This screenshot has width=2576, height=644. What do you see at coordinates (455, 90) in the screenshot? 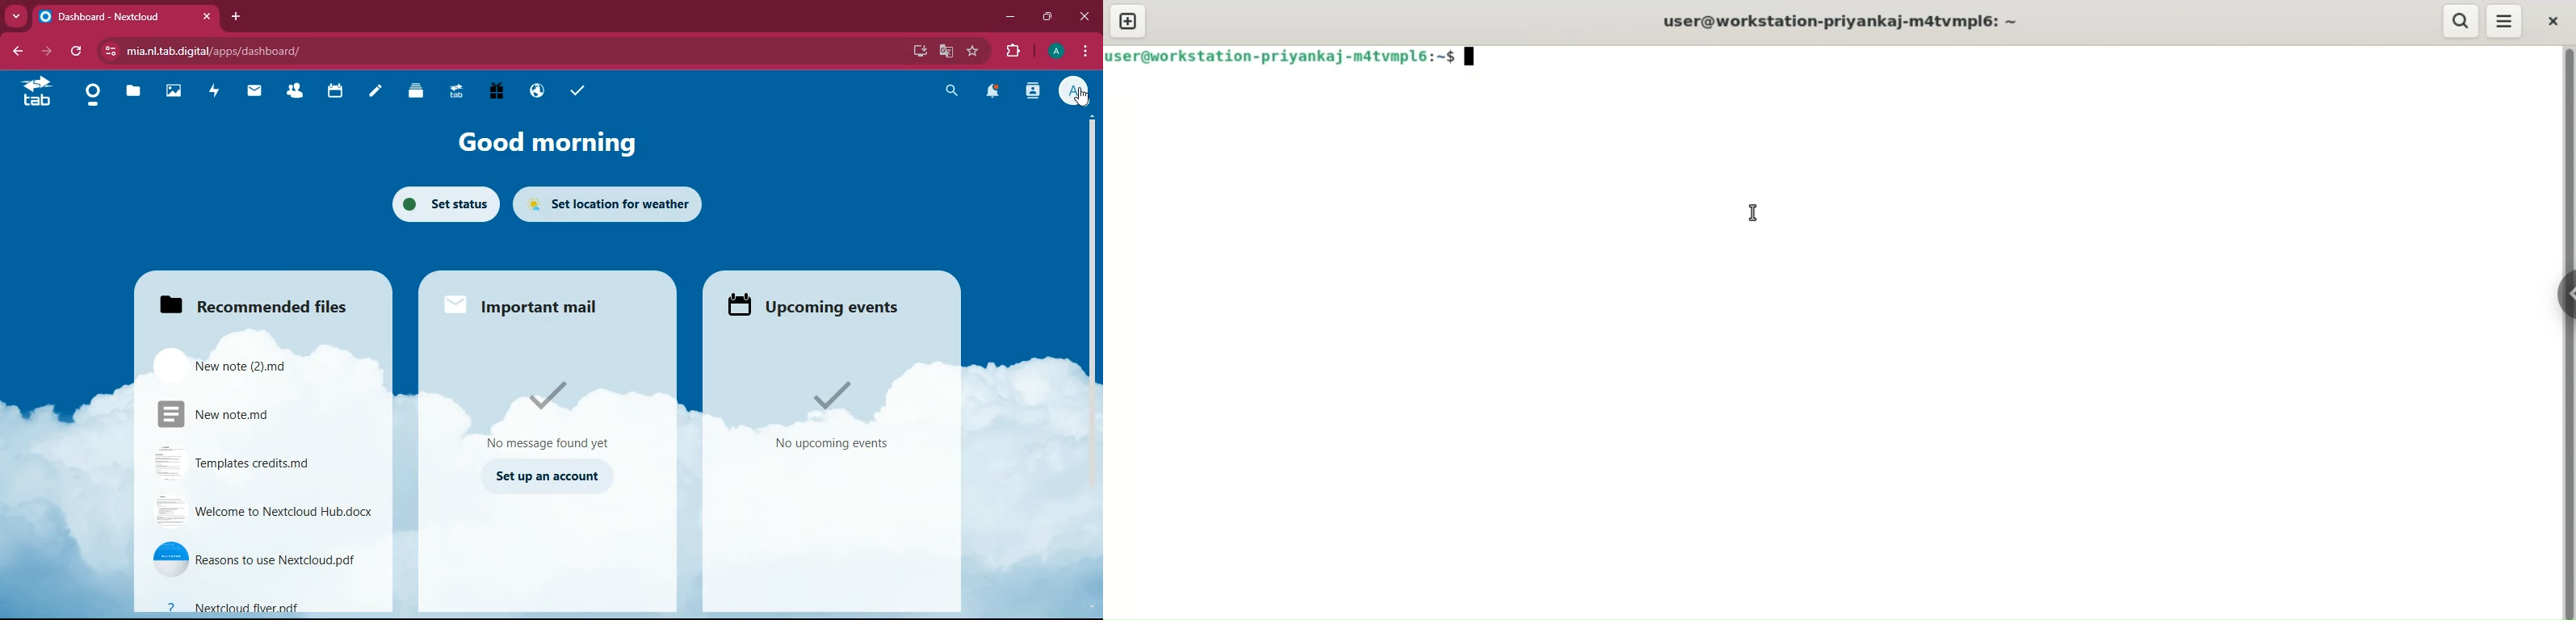
I see `tab` at bounding box center [455, 90].